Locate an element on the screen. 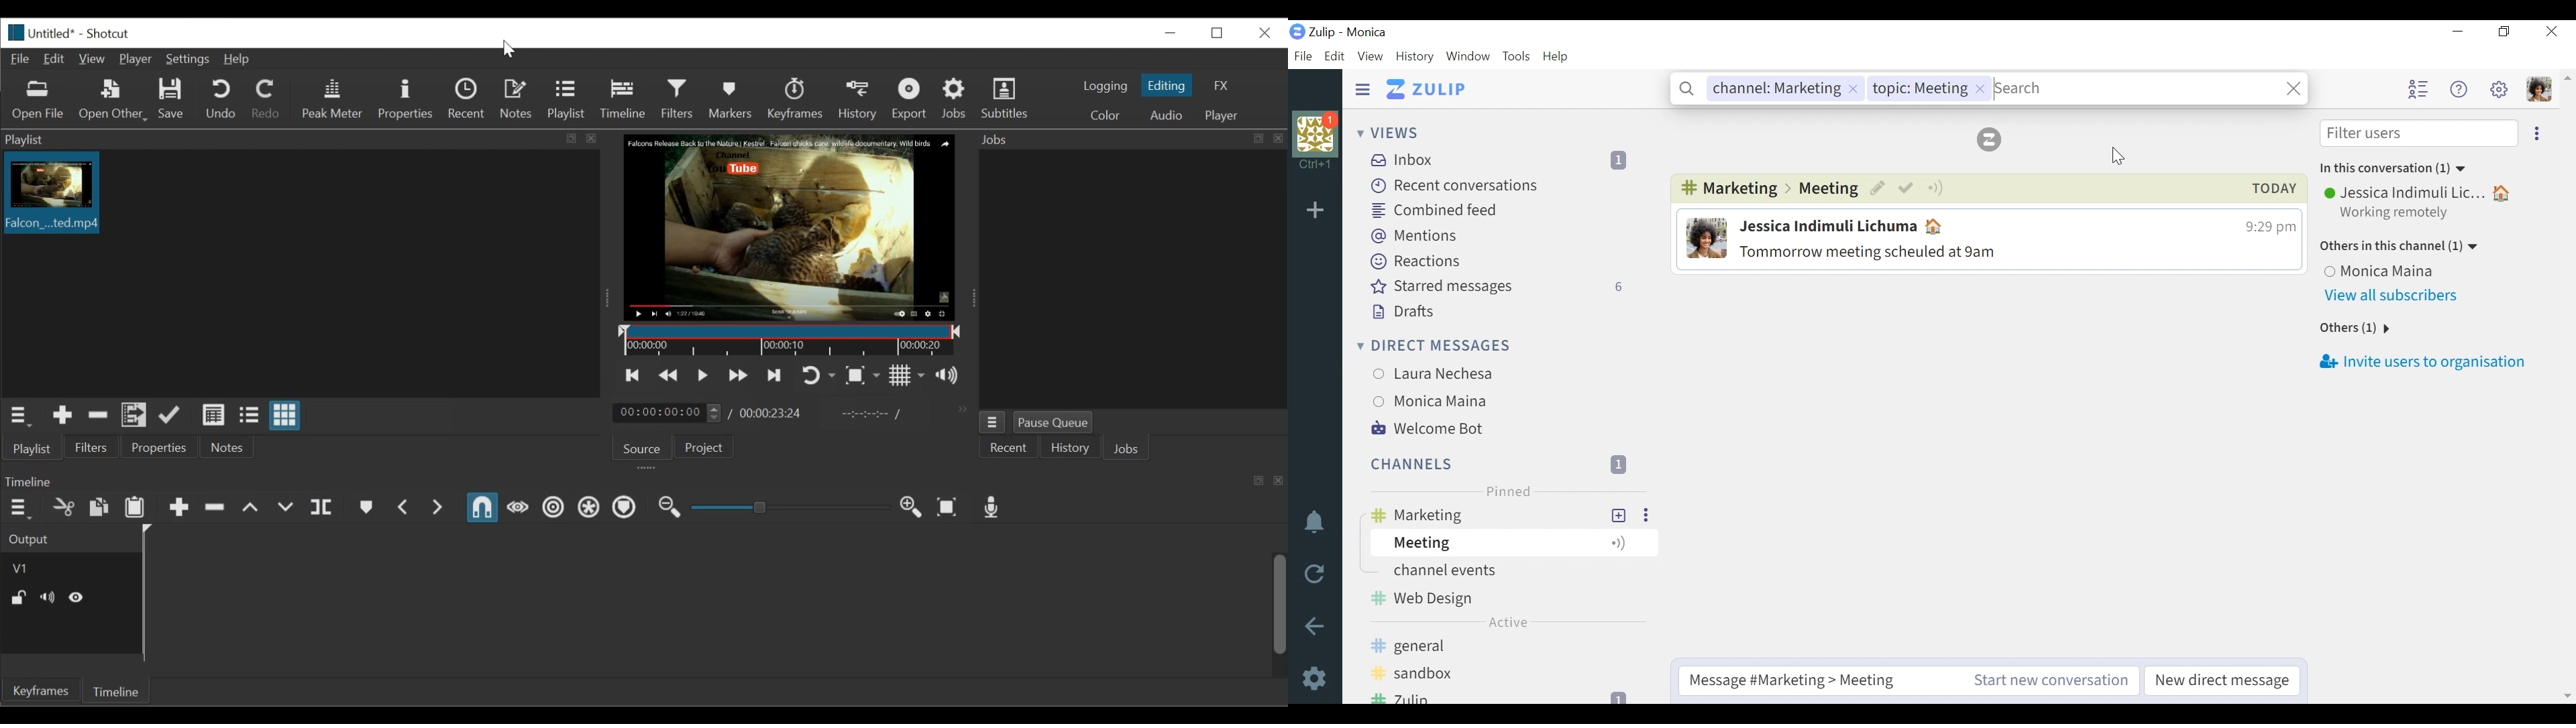 The width and height of the screenshot is (2576, 728). Cut is located at coordinates (63, 506).